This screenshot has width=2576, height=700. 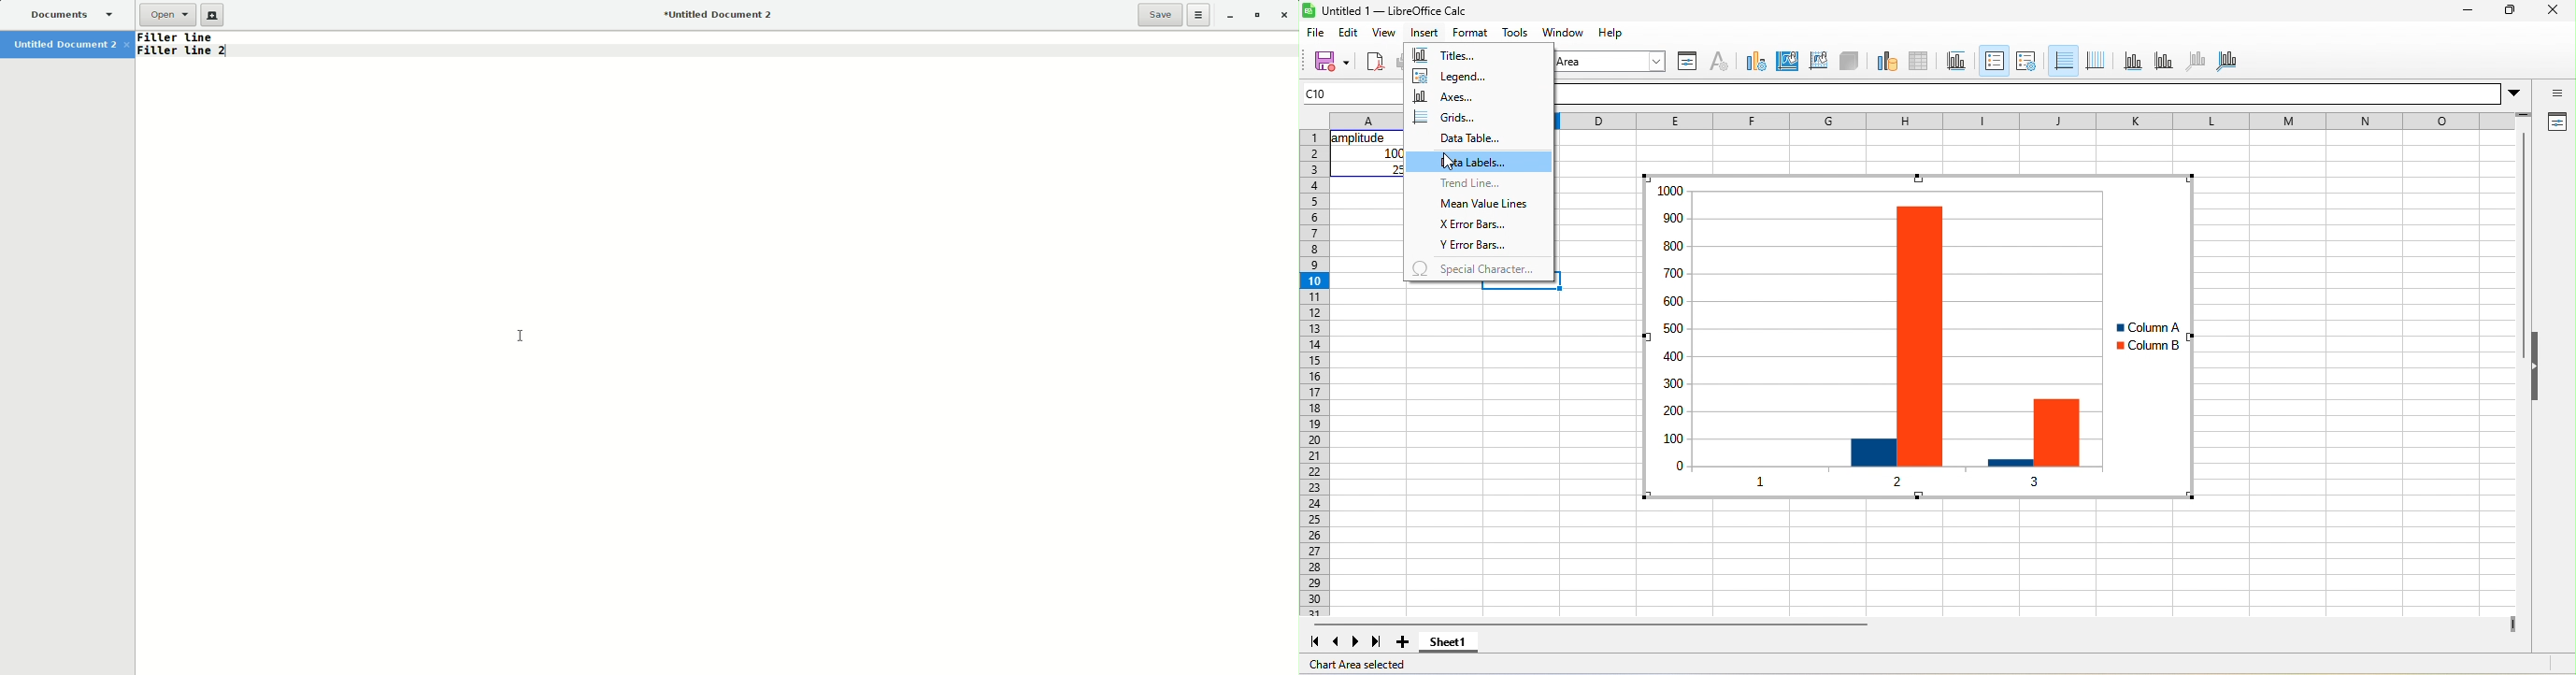 What do you see at coordinates (1352, 93) in the screenshot?
I see `C10` at bounding box center [1352, 93].